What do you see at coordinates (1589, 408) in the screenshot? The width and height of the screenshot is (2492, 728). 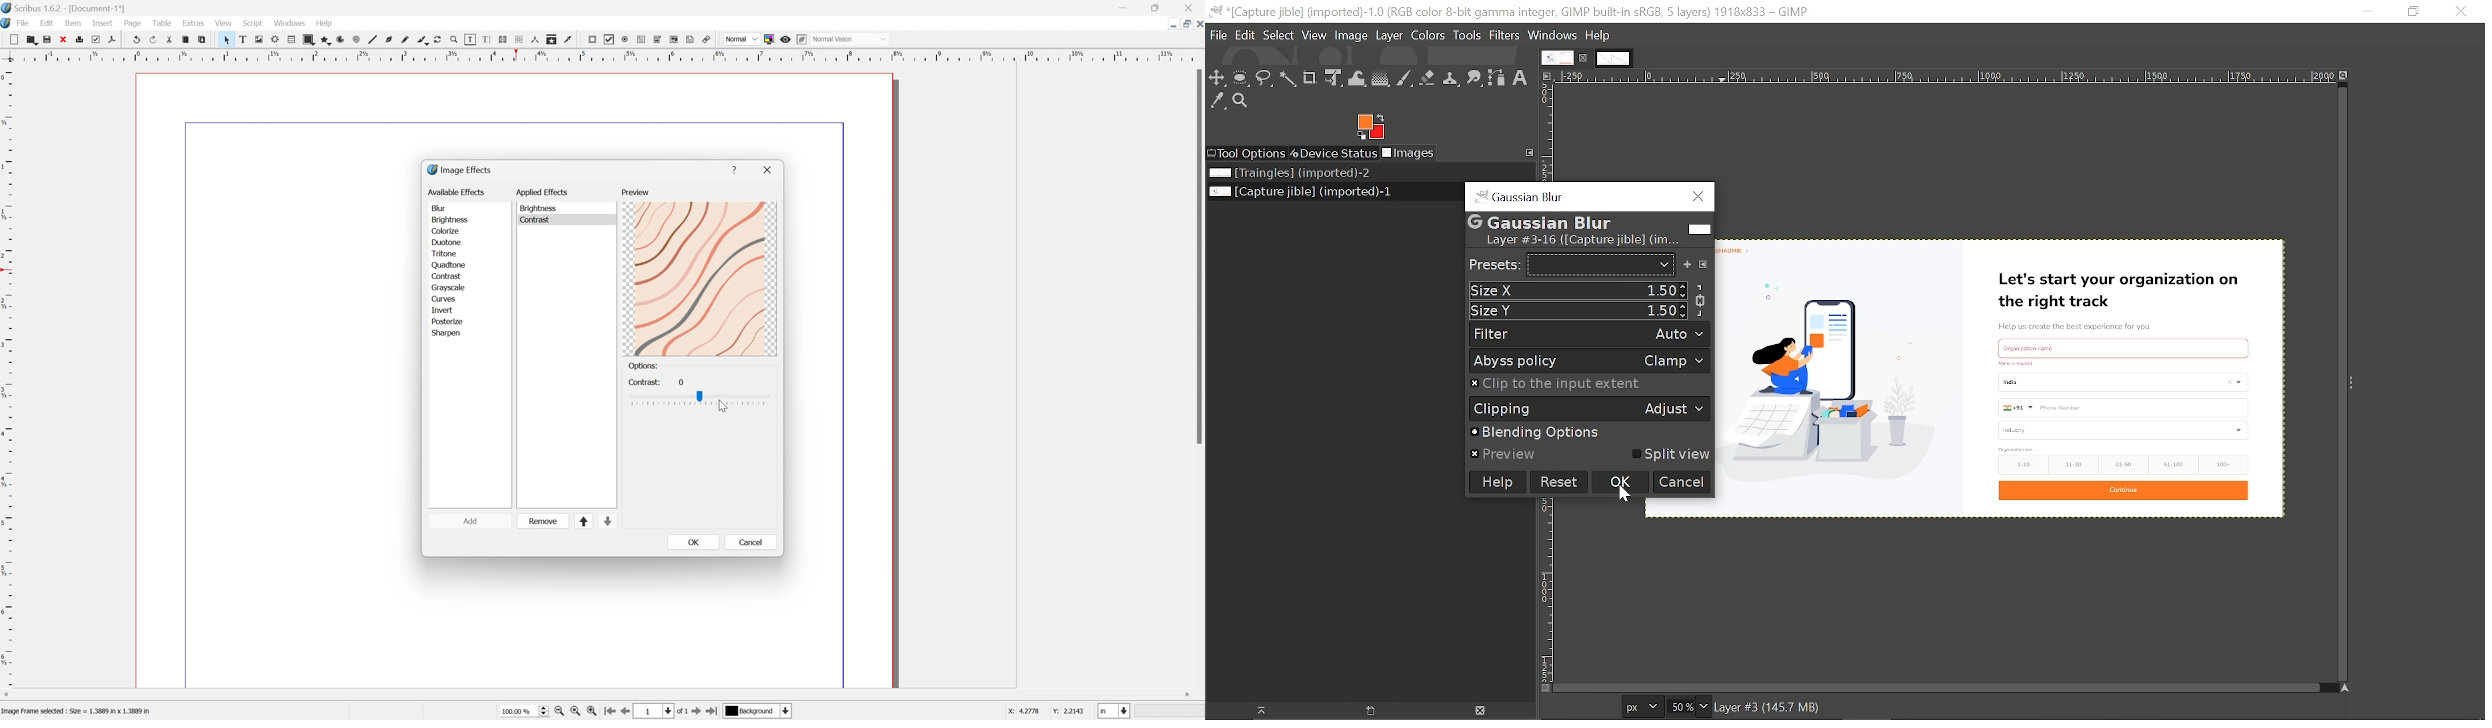 I see `Clipping` at bounding box center [1589, 408].